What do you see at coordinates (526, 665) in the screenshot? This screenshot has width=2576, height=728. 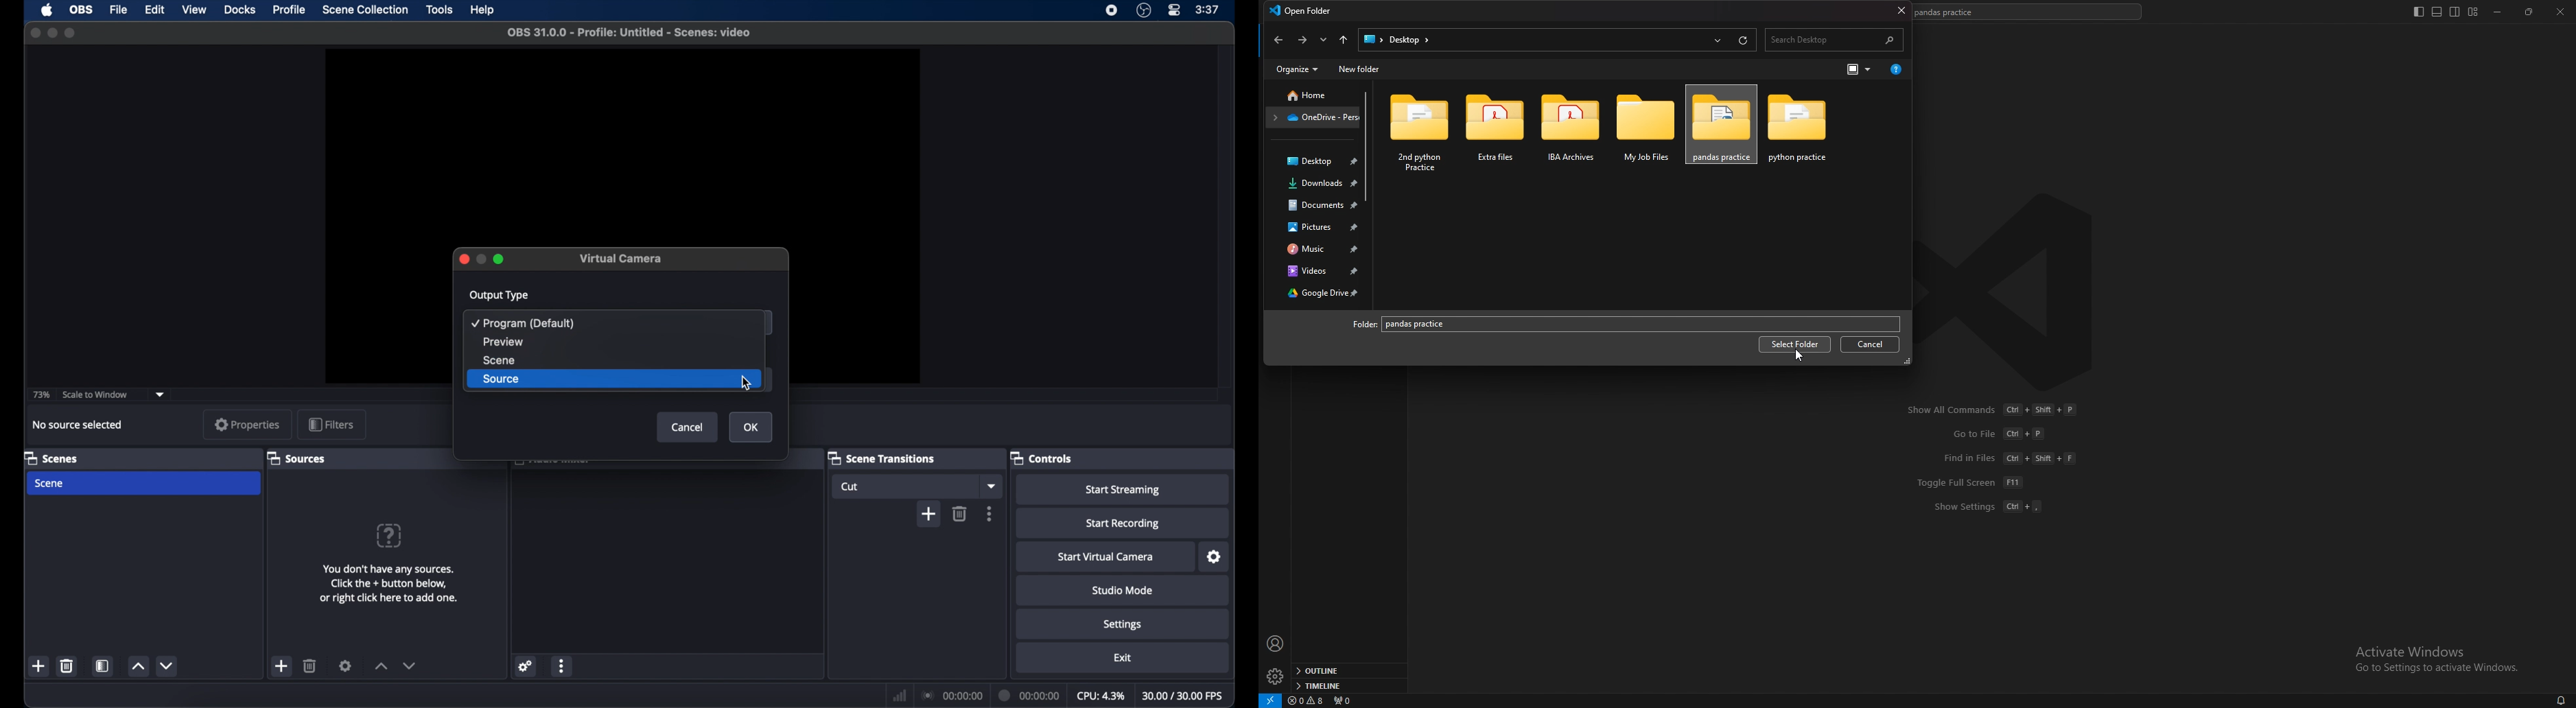 I see `settings` at bounding box center [526, 665].